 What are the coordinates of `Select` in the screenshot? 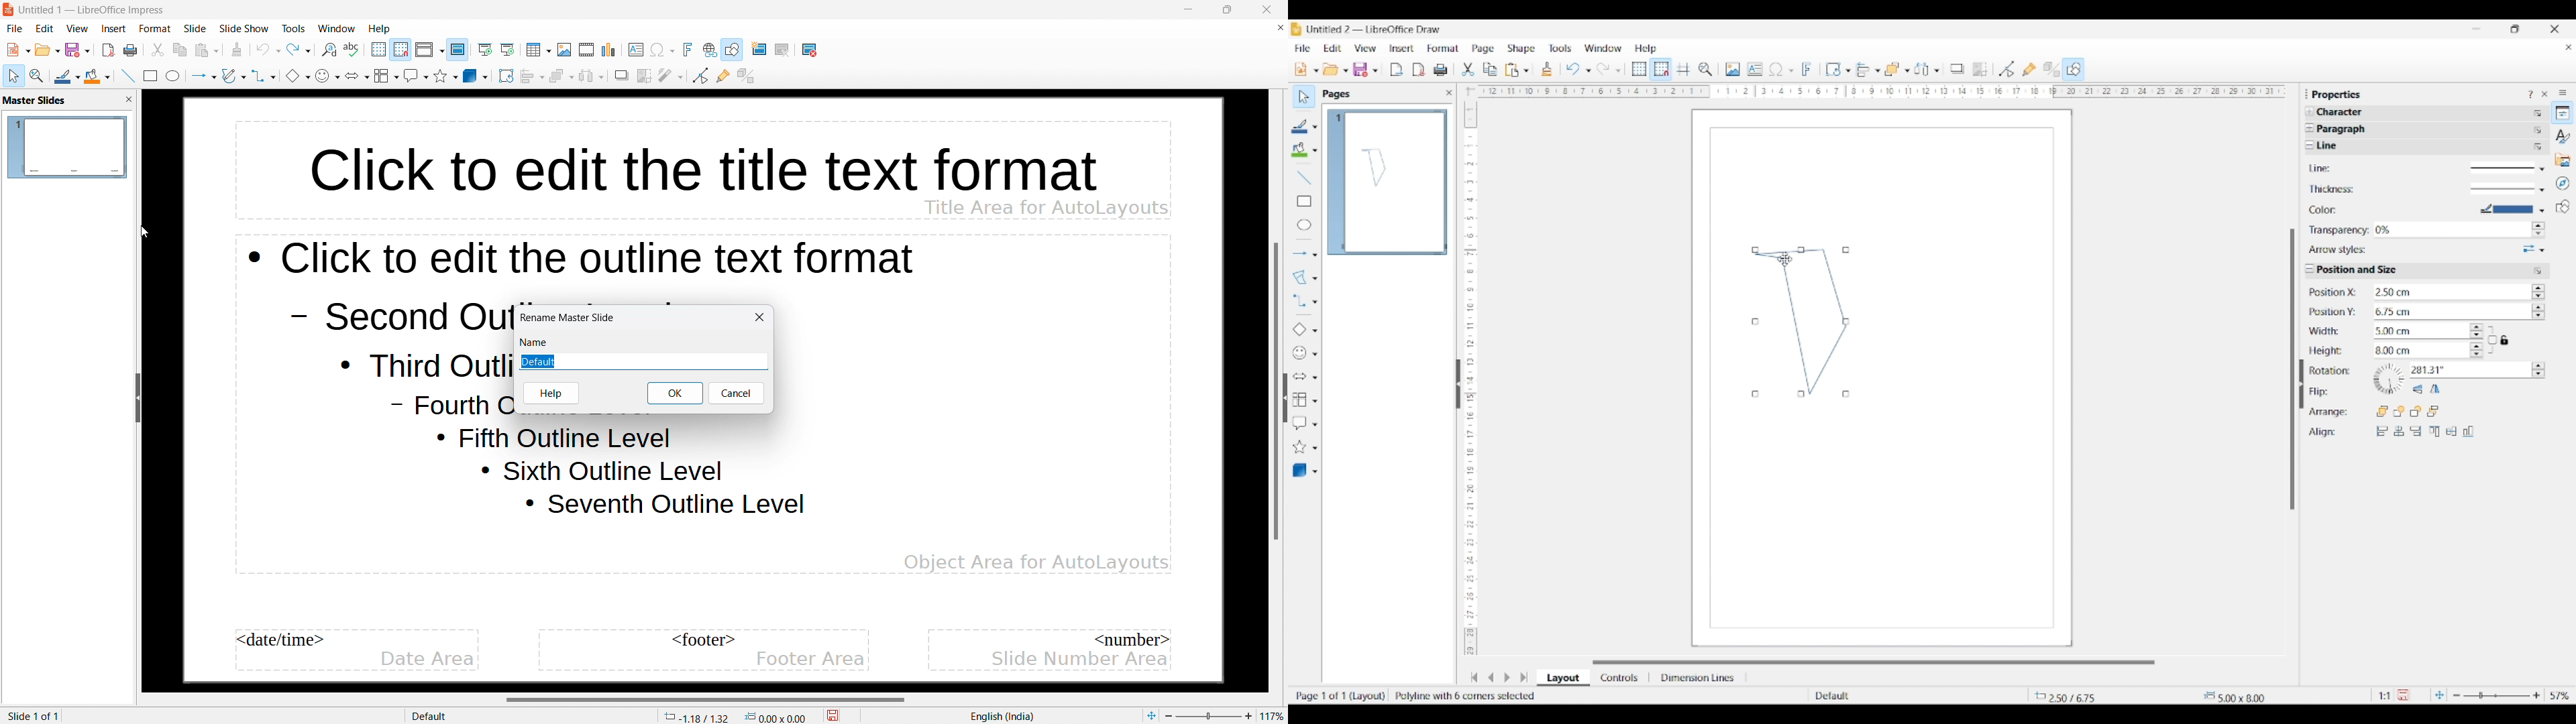 It's located at (1304, 97).